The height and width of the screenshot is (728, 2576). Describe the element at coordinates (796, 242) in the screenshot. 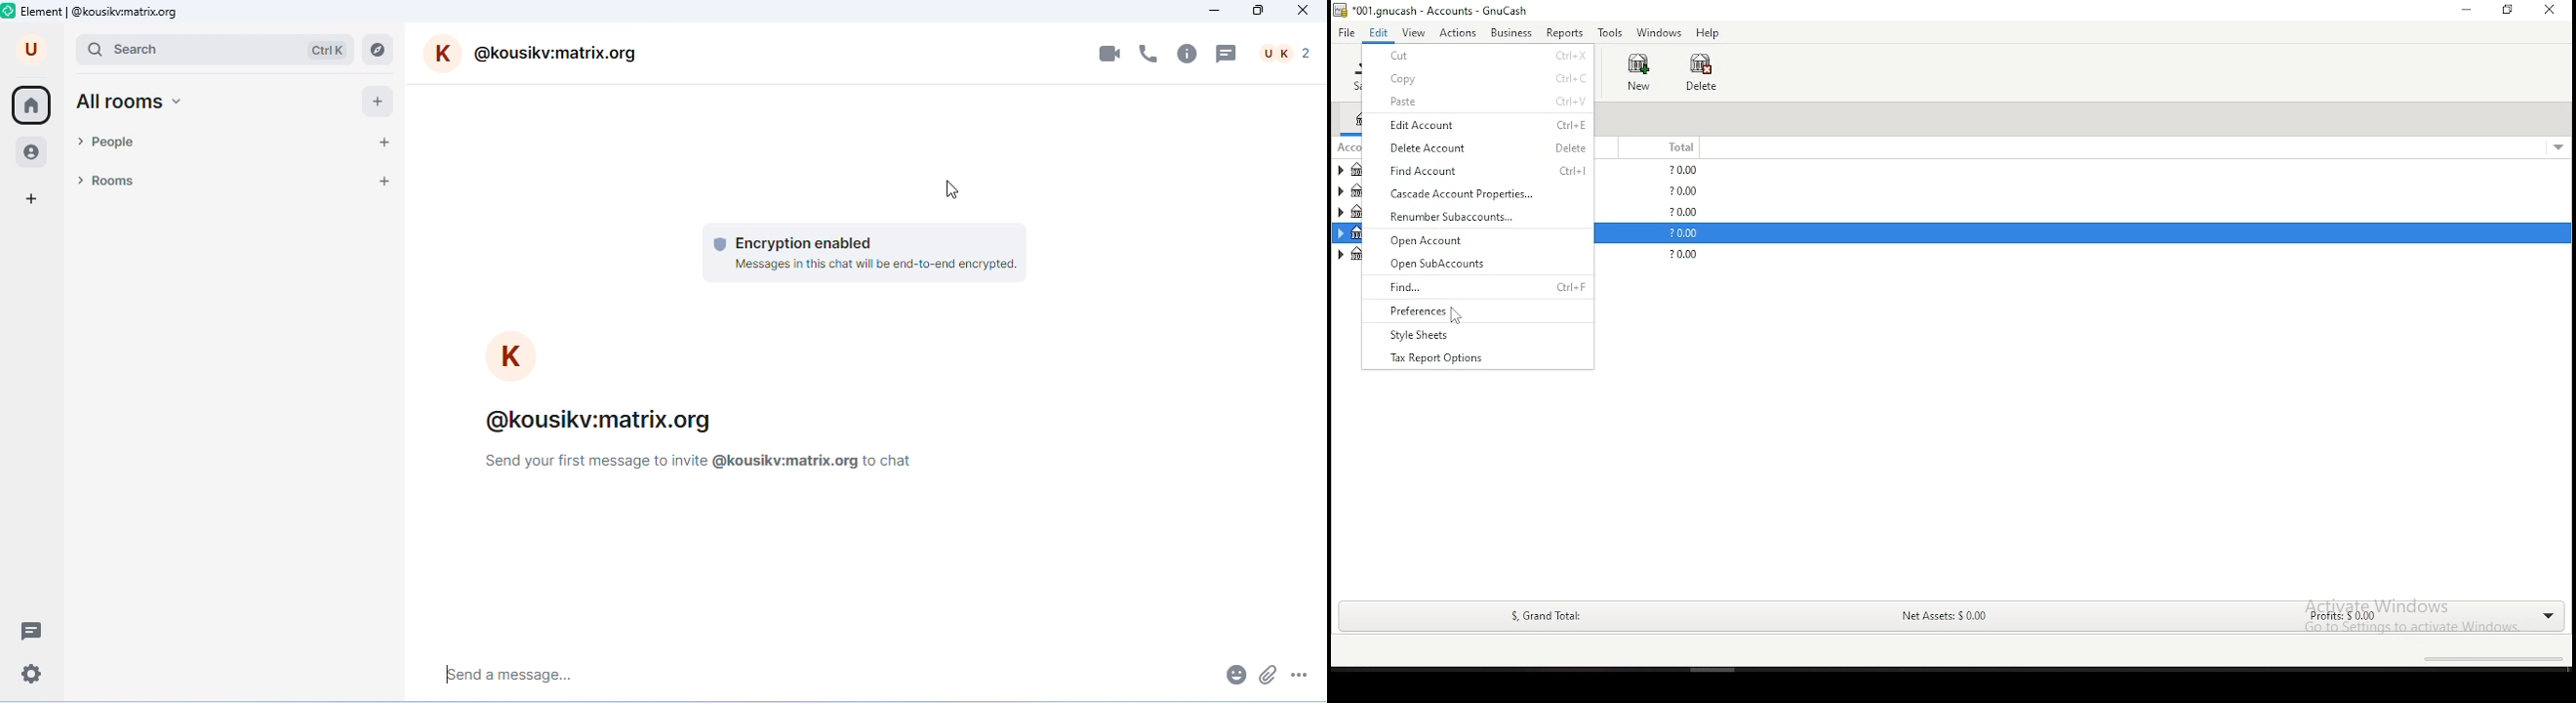

I see `encryption enabled ` at that location.